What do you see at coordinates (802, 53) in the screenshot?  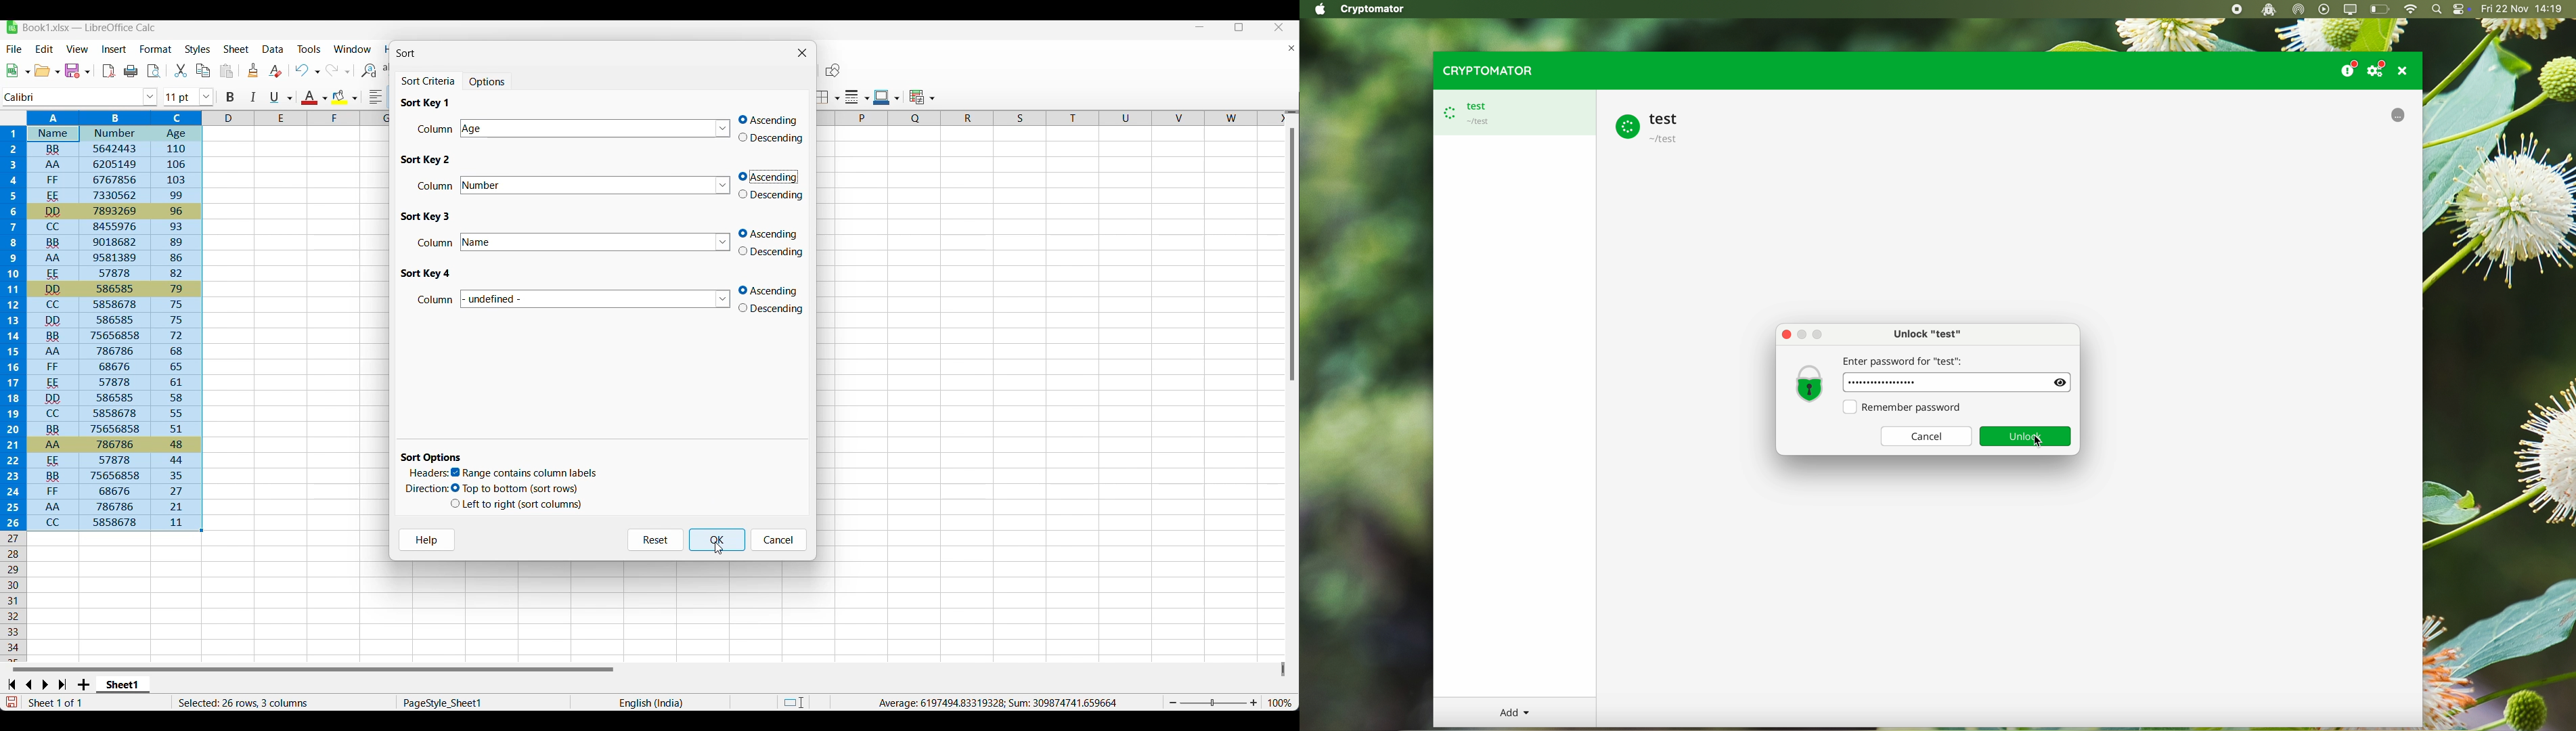 I see `Close window` at bounding box center [802, 53].